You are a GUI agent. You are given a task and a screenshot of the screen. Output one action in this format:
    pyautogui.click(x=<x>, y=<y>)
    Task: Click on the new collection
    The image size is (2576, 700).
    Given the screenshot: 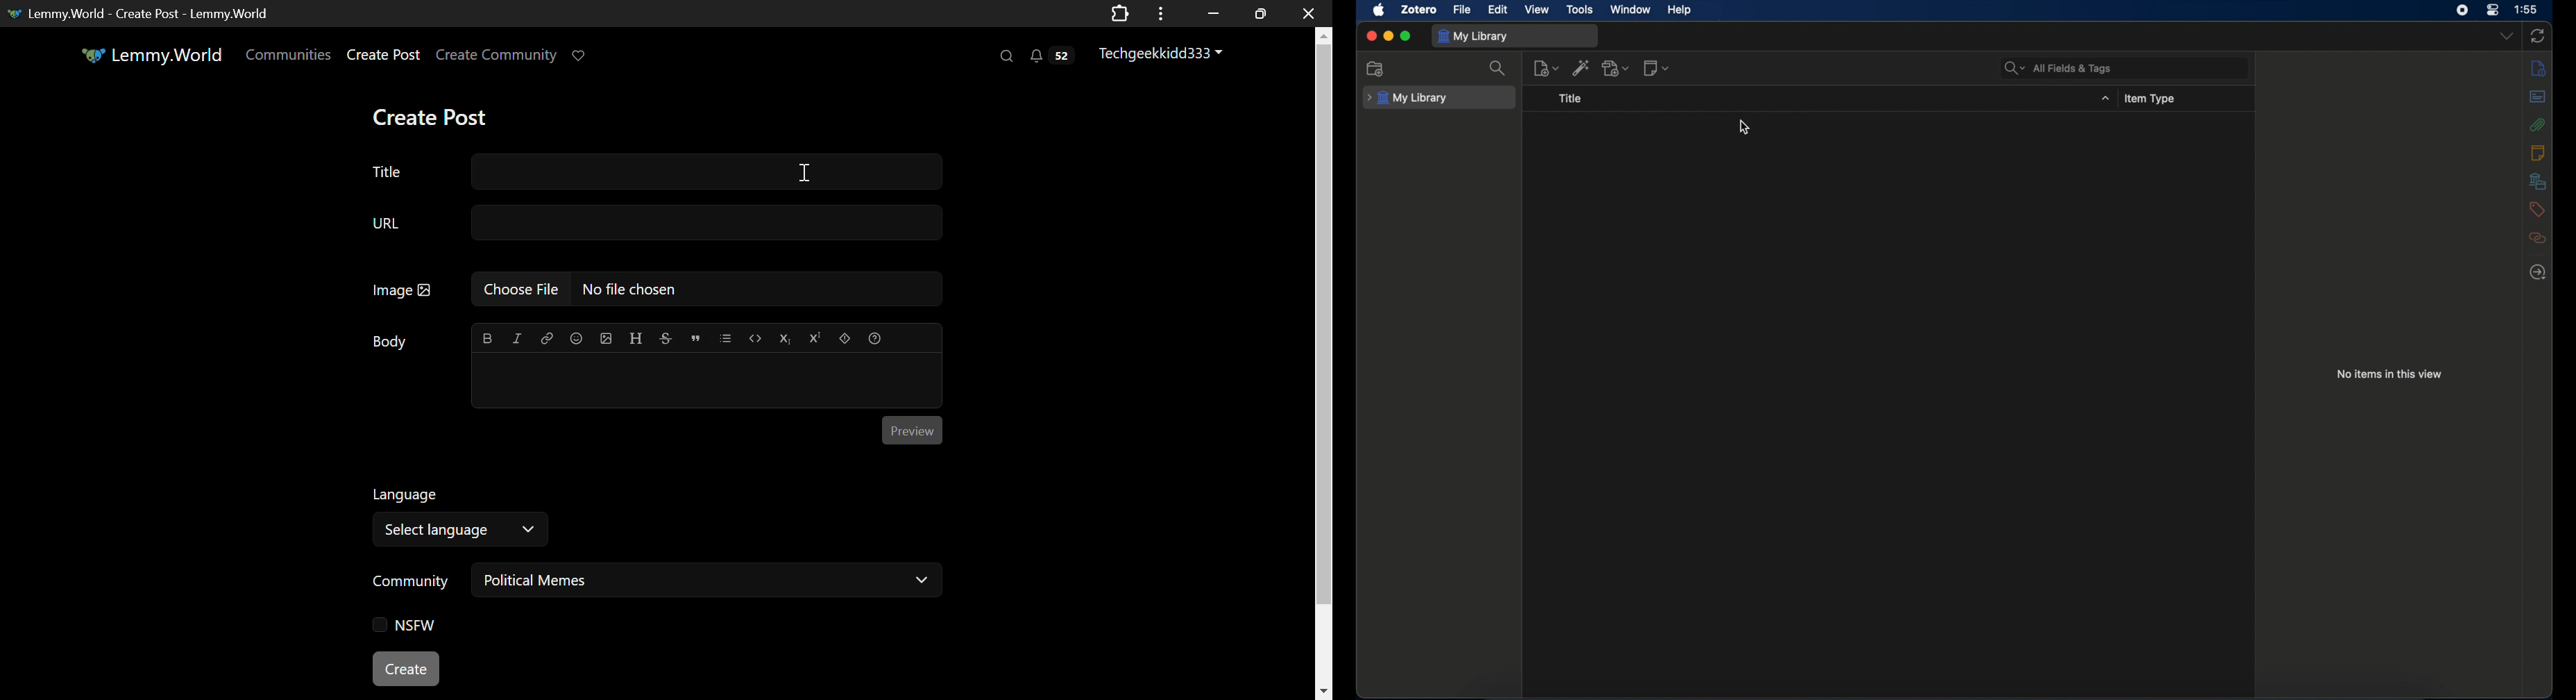 What is the action you would take?
    pyautogui.click(x=1376, y=69)
    